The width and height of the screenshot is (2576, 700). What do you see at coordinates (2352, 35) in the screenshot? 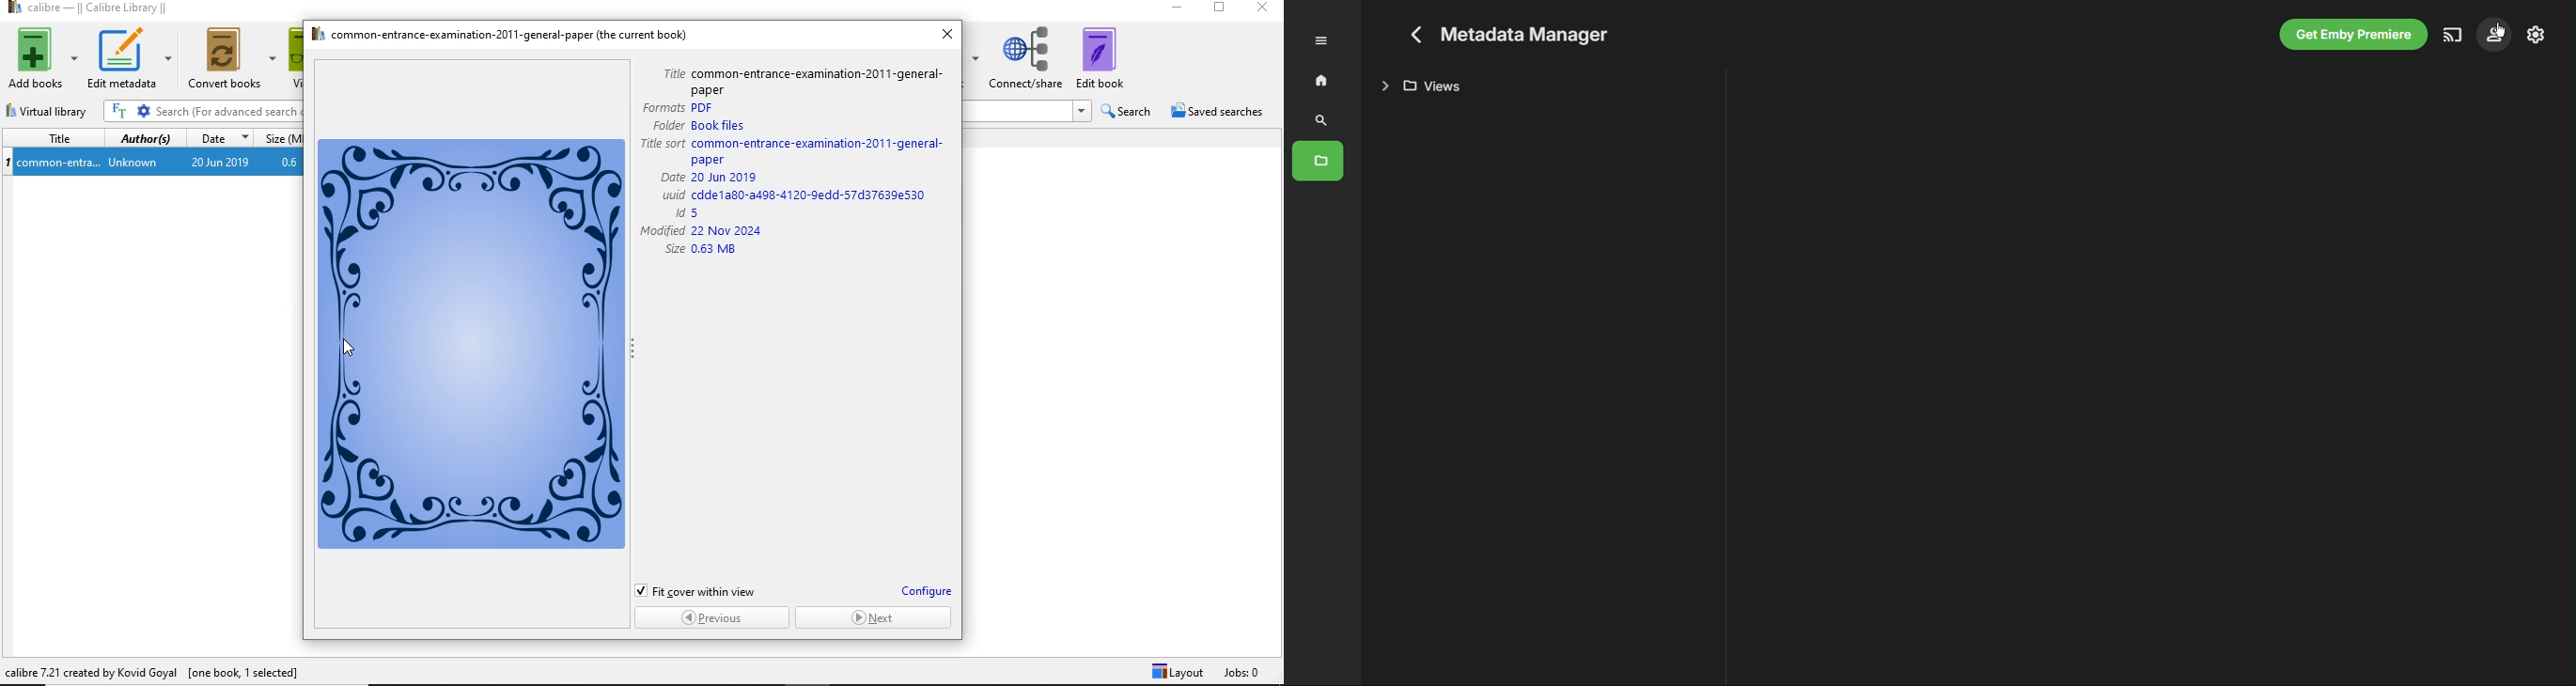
I see `Get Emby Premiere` at bounding box center [2352, 35].